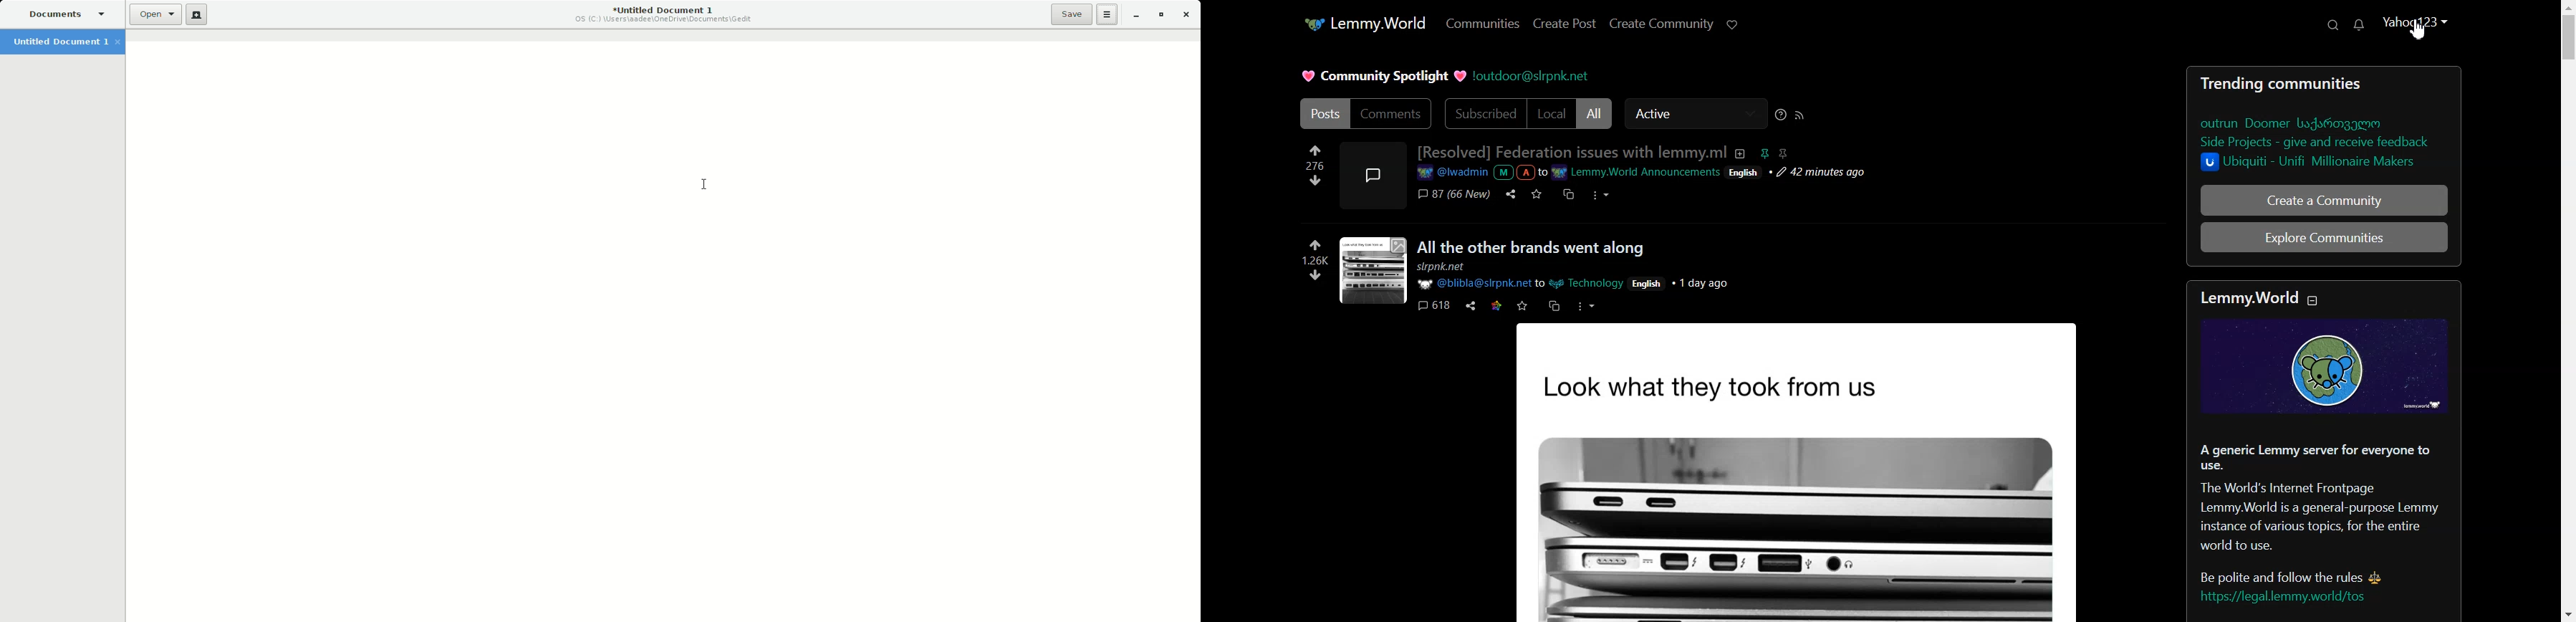 This screenshot has height=644, width=2576. What do you see at coordinates (1799, 115) in the screenshot?
I see `RSS` at bounding box center [1799, 115].